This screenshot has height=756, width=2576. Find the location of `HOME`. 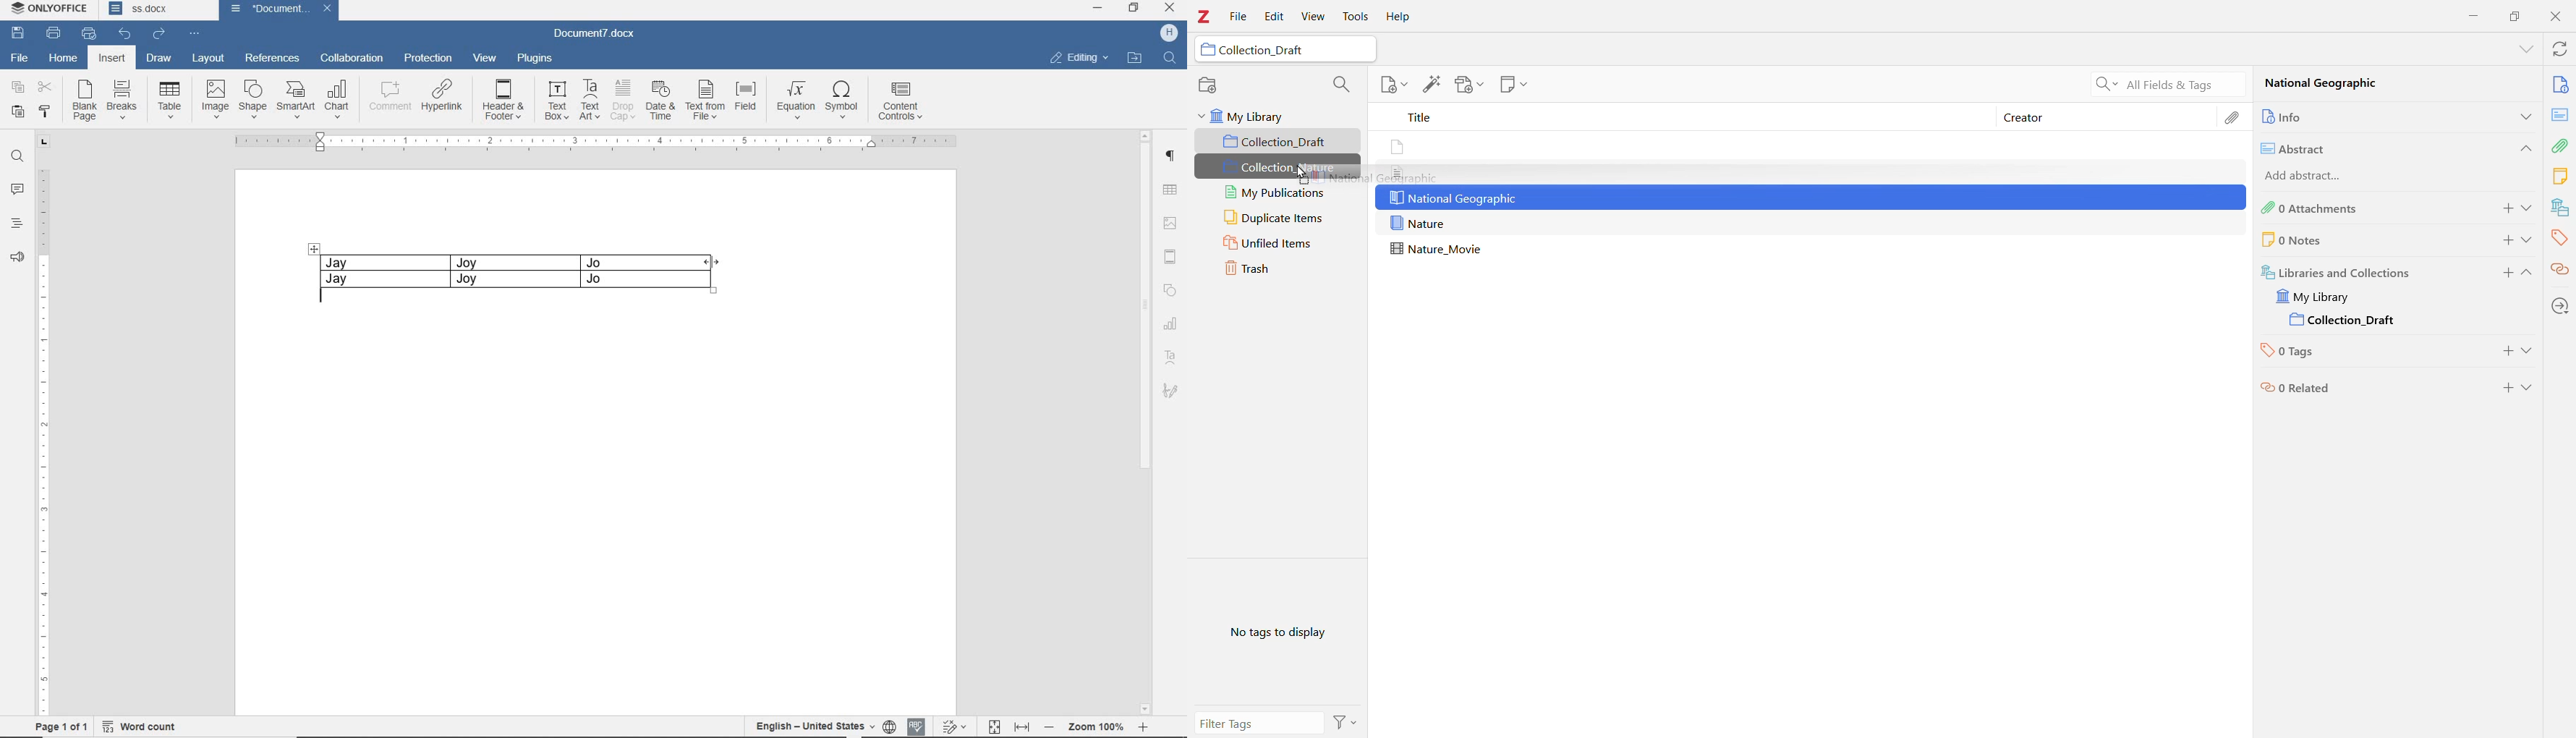

HOME is located at coordinates (64, 57).